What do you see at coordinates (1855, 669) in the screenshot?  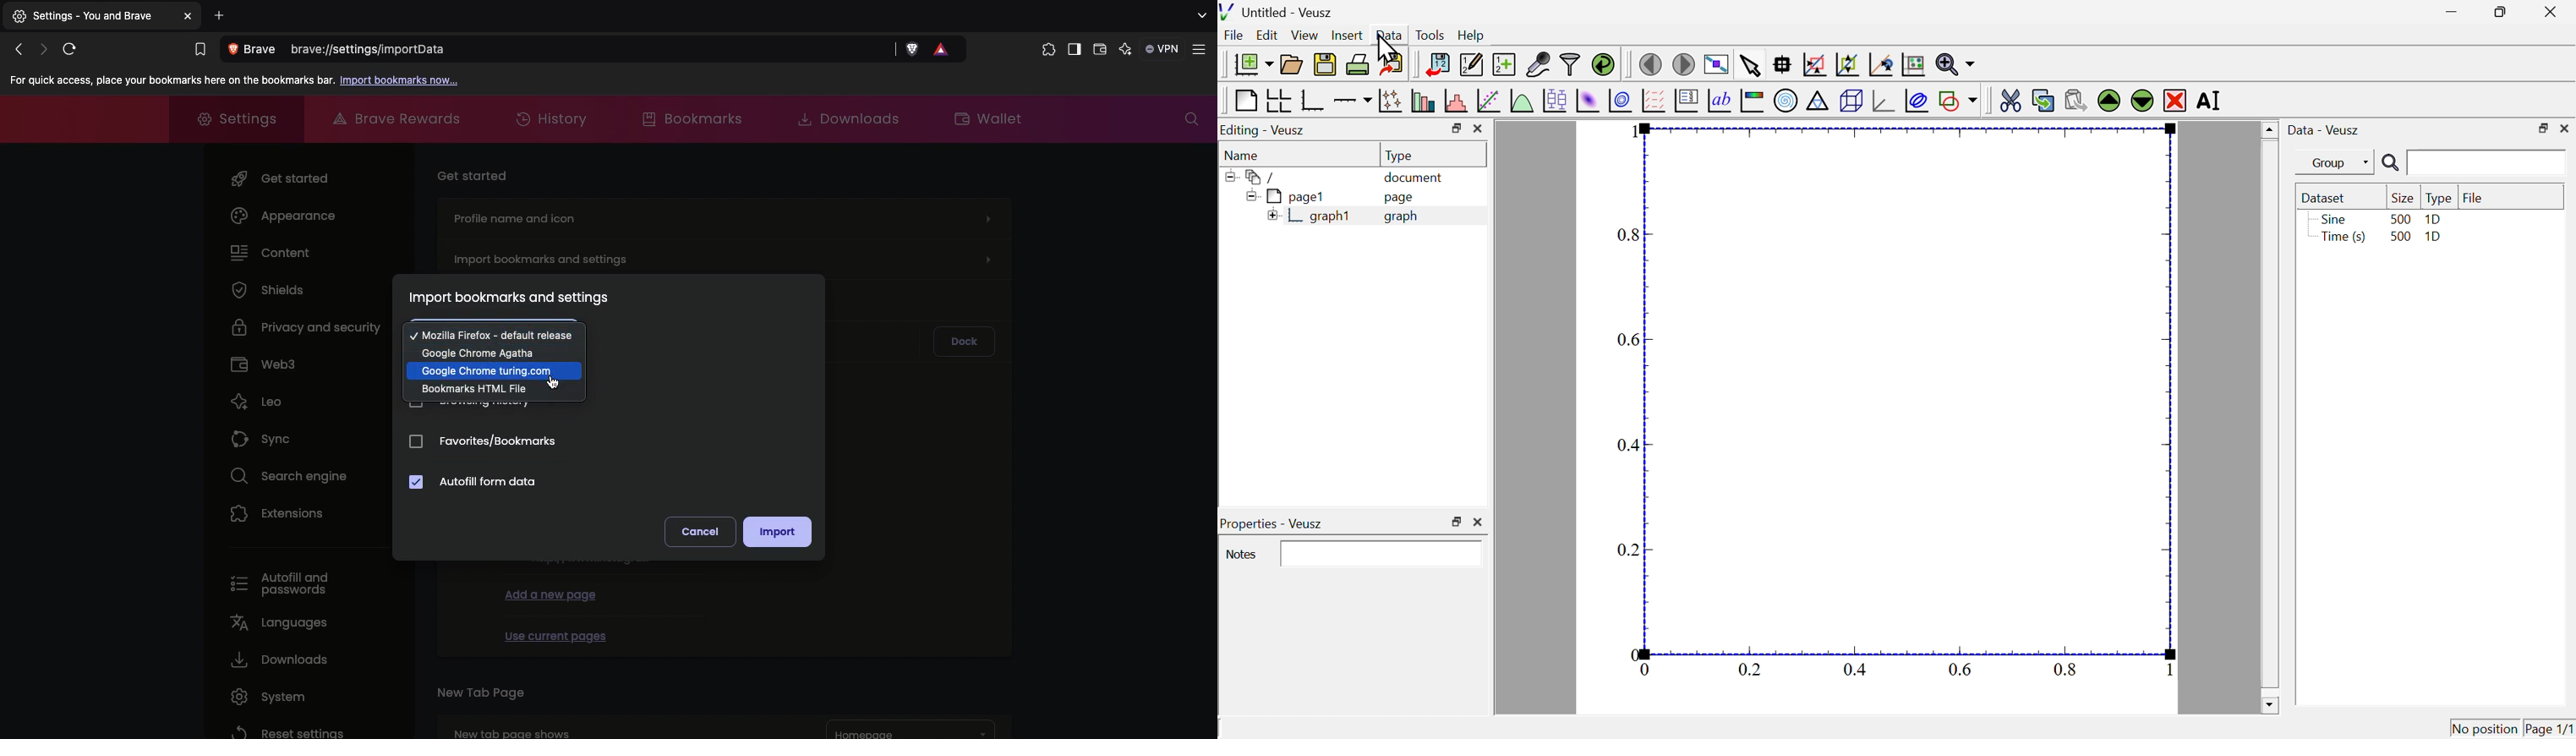 I see `0.4` at bounding box center [1855, 669].